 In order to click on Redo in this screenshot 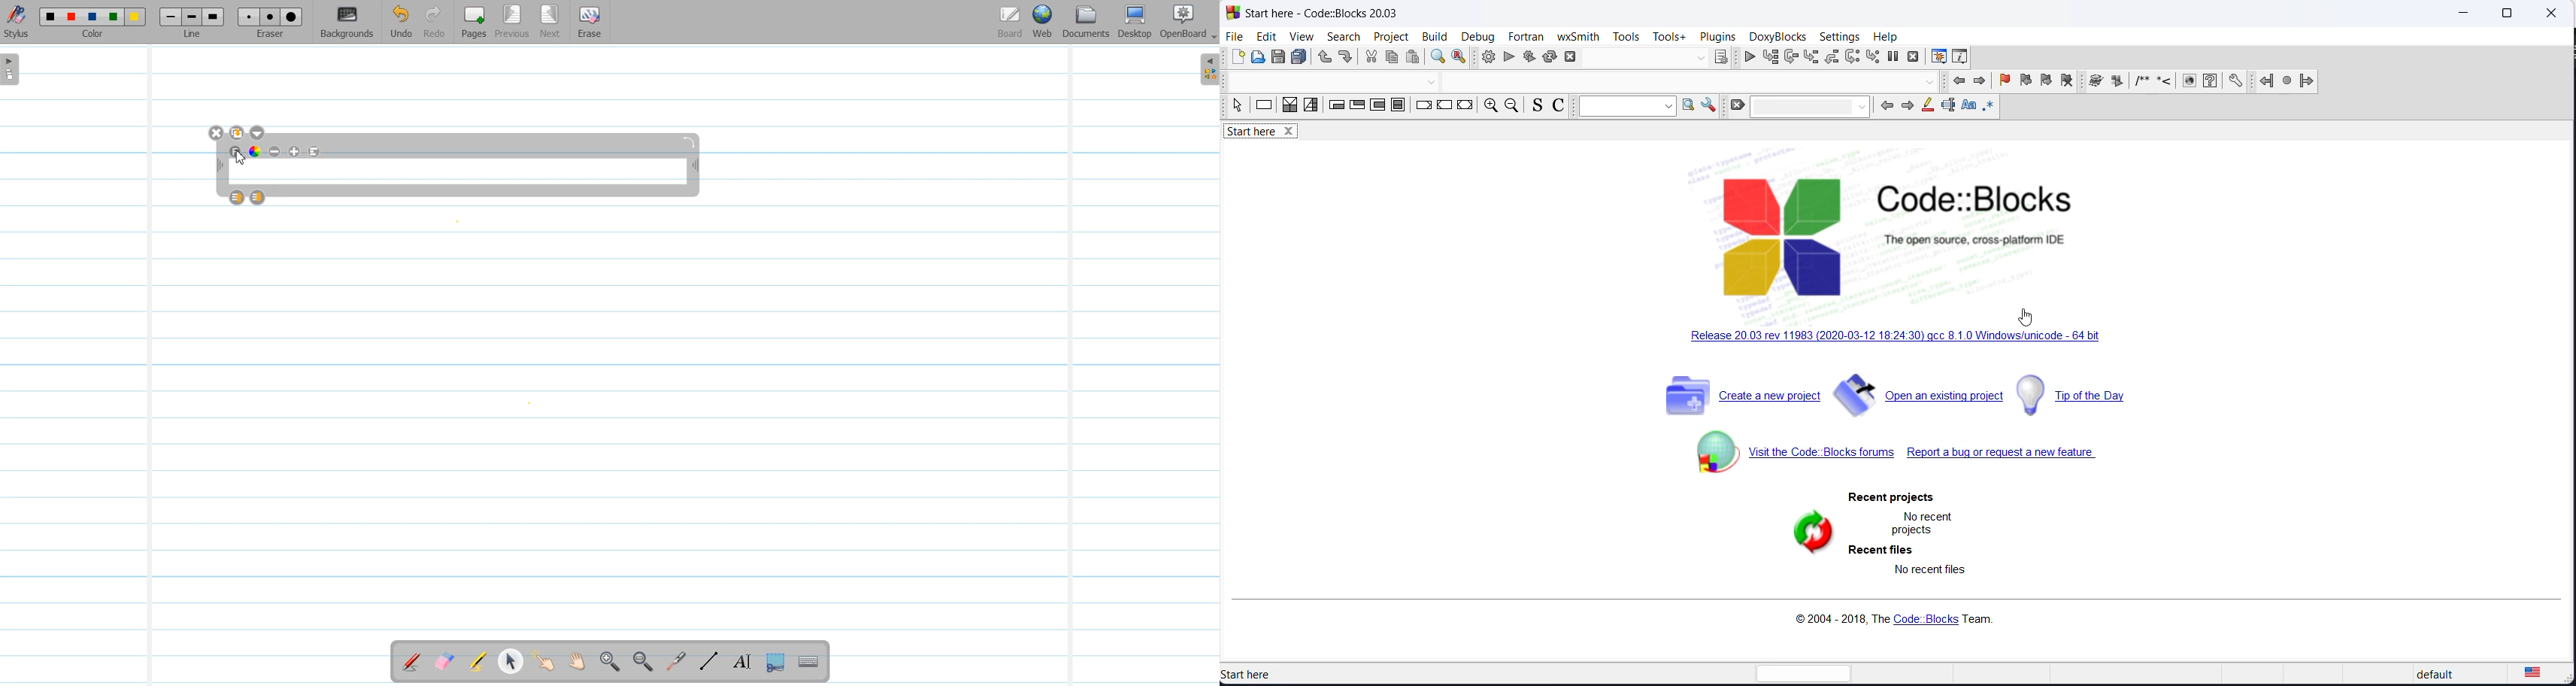, I will do `click(434, 22)`.